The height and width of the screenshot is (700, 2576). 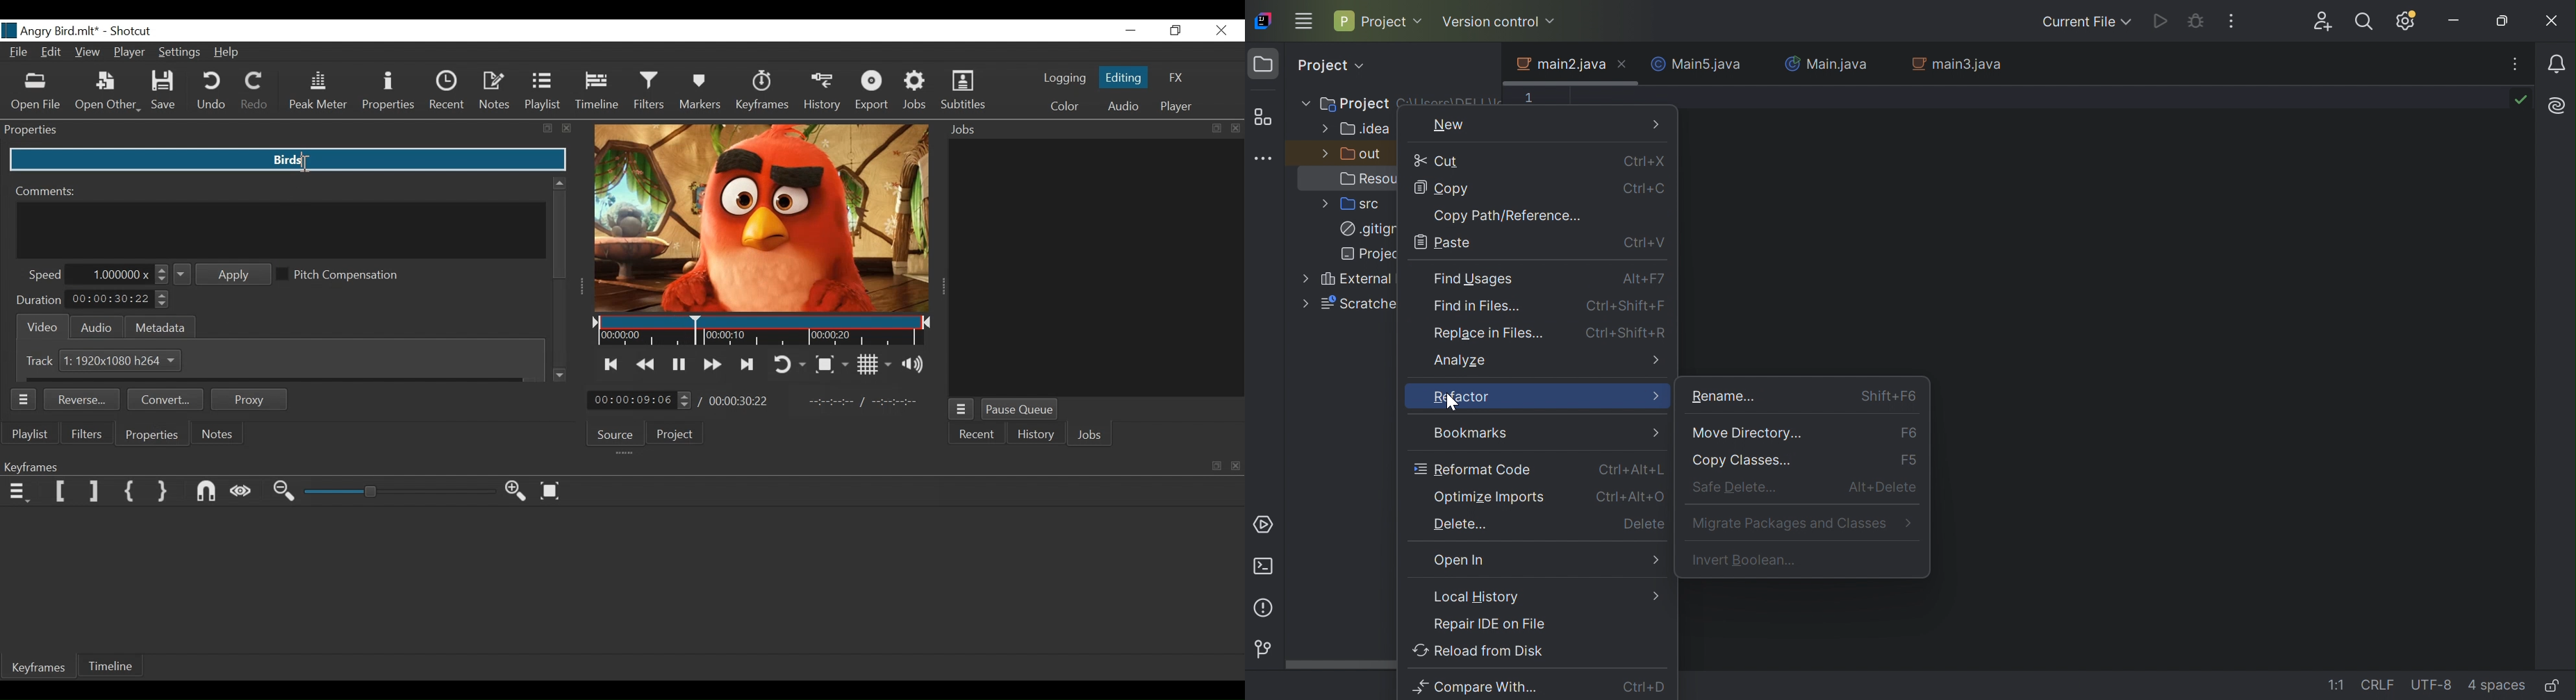 I want to click on Ctrl+Alt+E, so click(x=1628, y=497).